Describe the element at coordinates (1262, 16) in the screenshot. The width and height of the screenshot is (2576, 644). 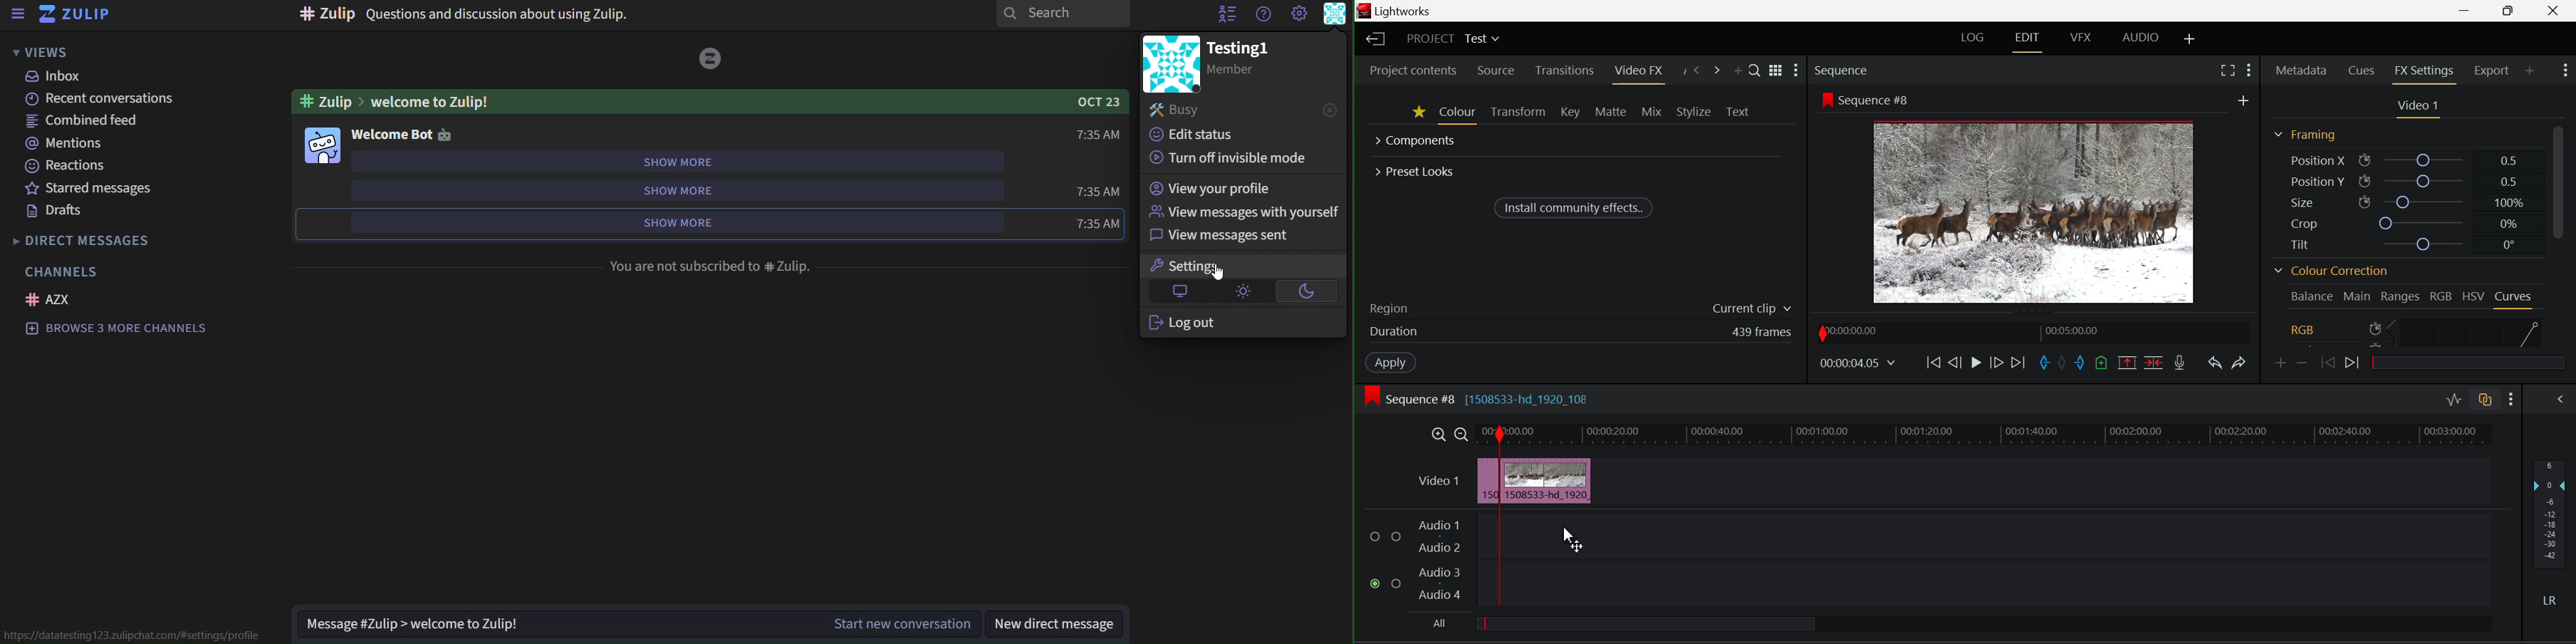
I see `get help` at that location.